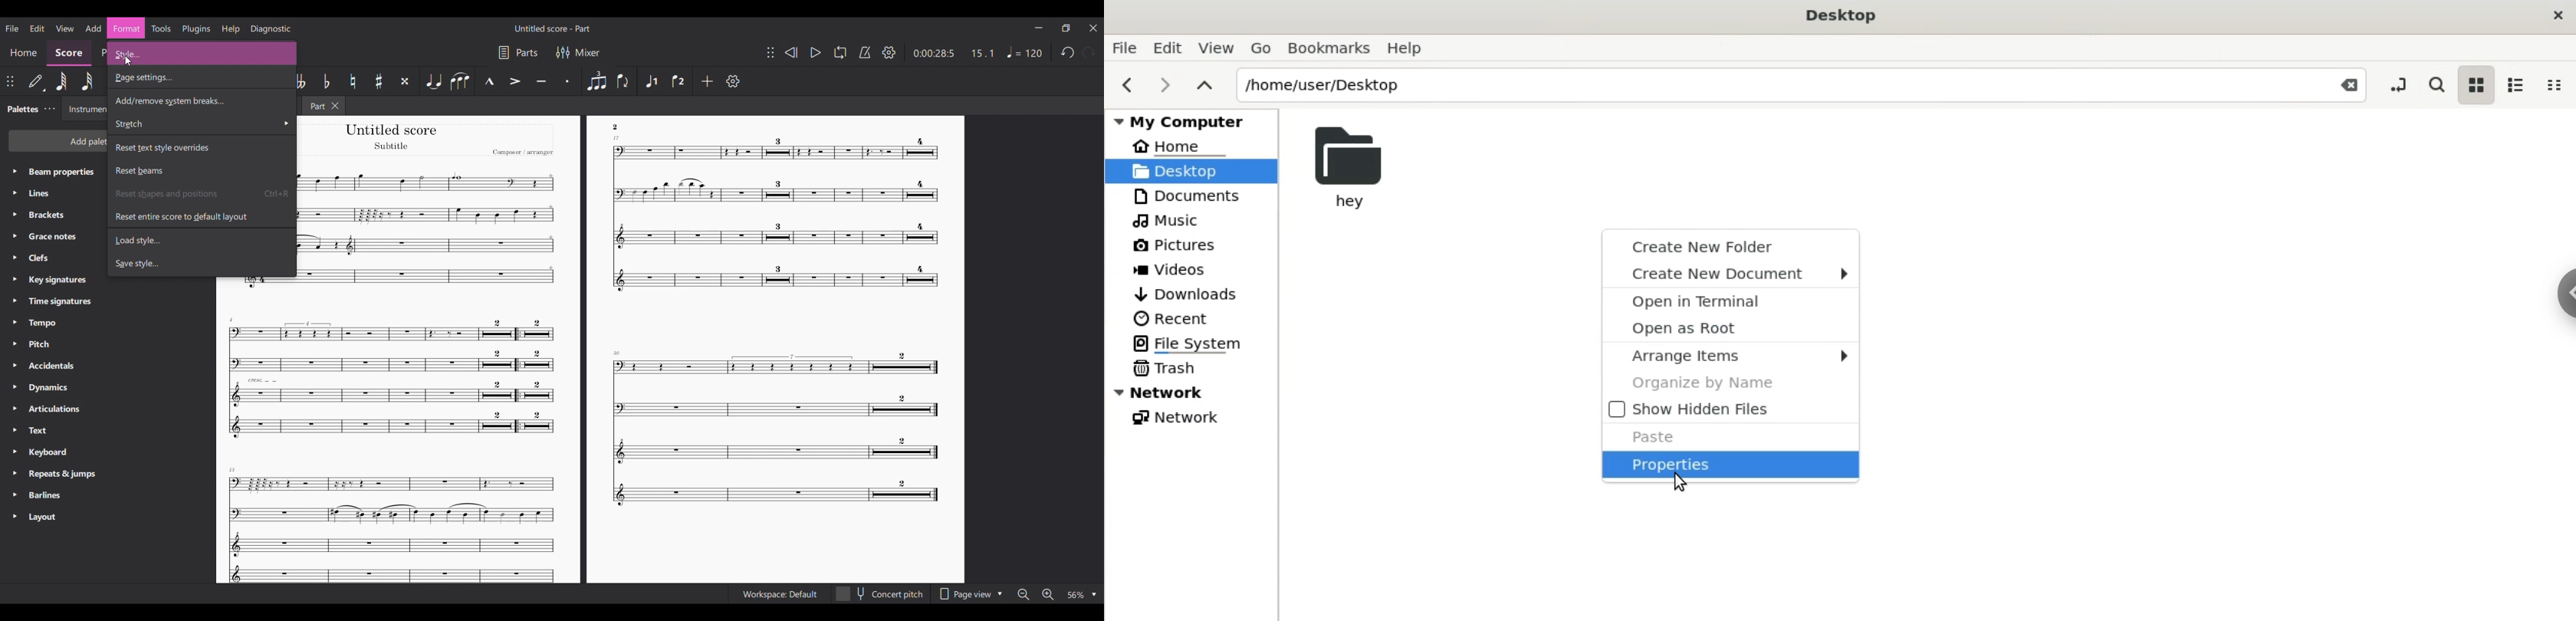 The width and height of the screenshot is (2576, 644). I want to click on Zoom options, so click(1082, 595).